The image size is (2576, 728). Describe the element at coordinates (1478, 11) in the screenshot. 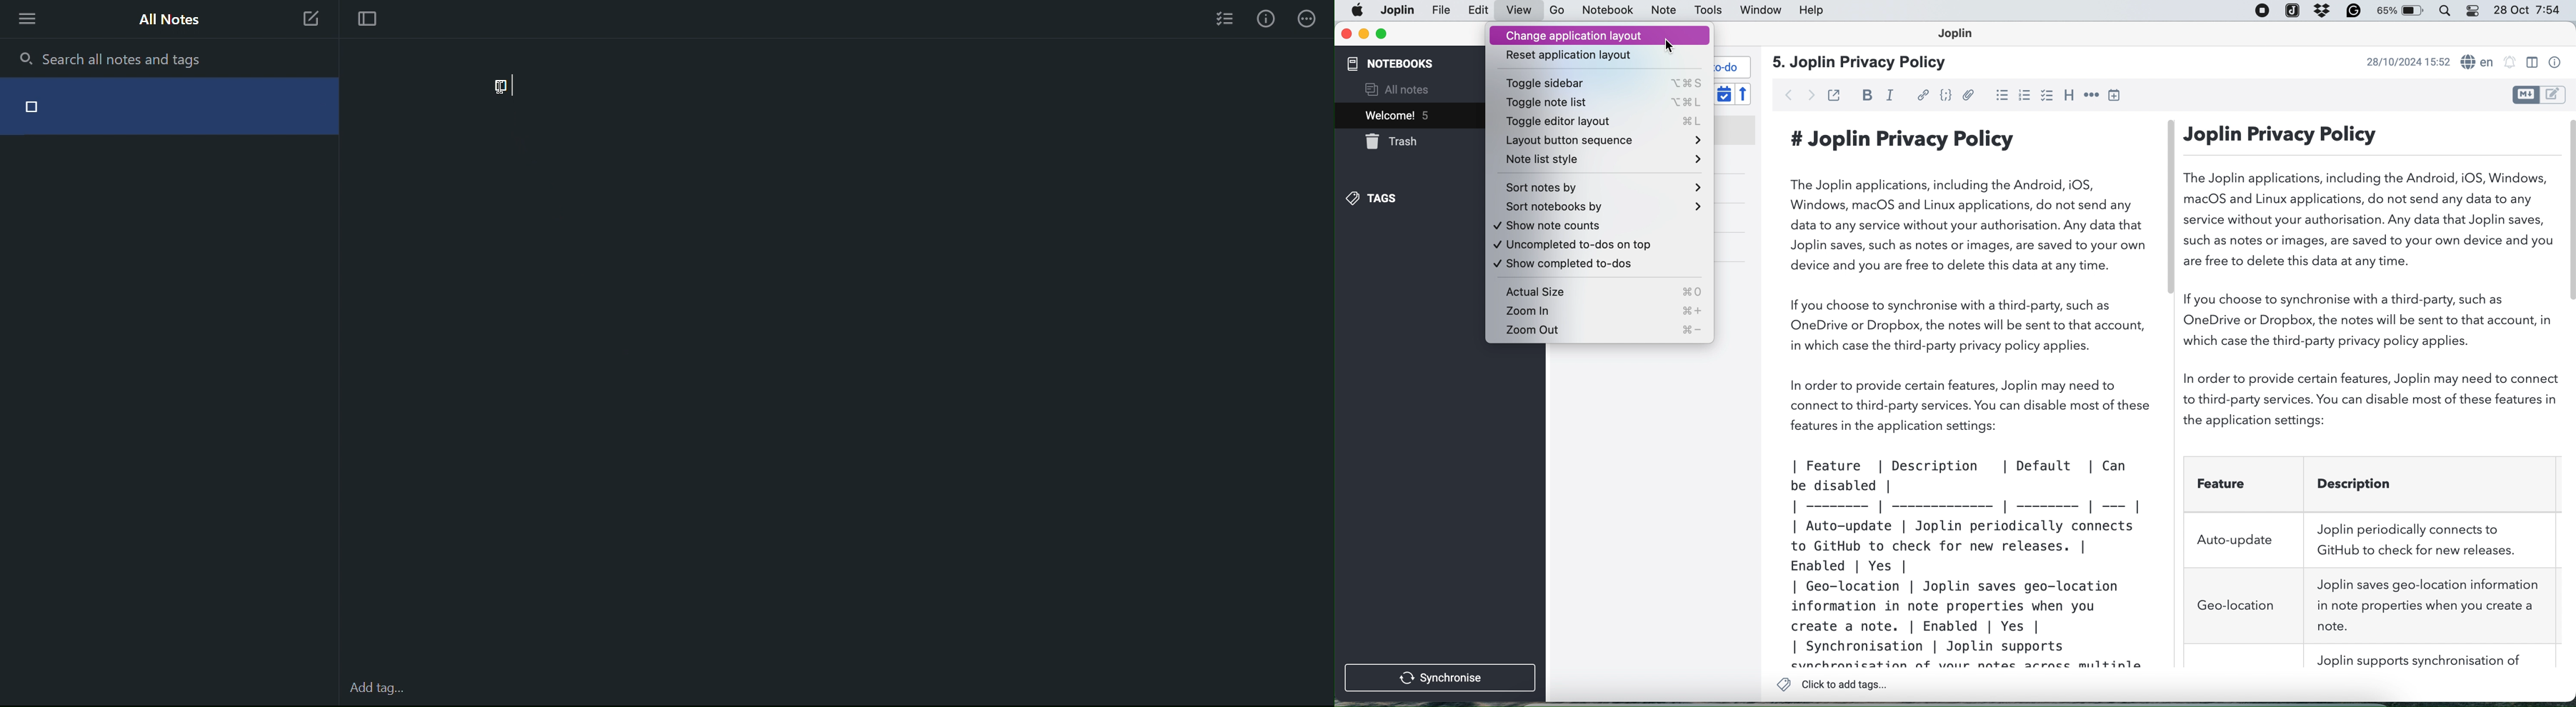

I see `edit` at that location.